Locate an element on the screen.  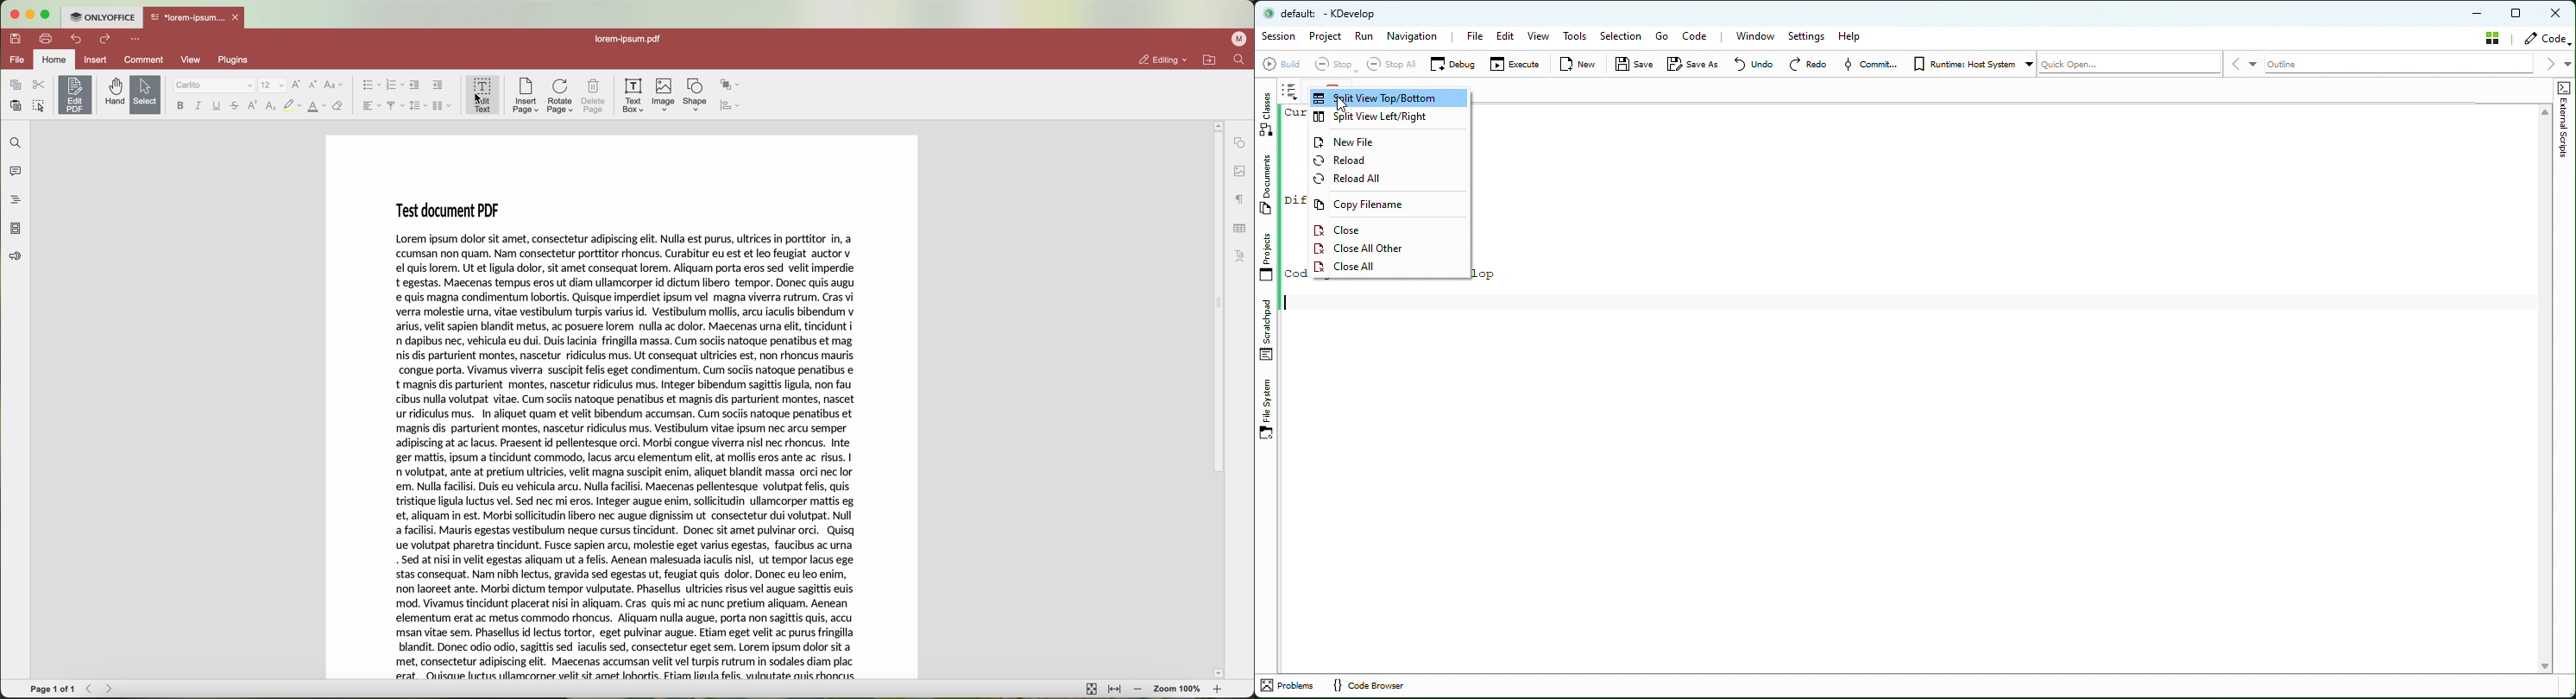
Select is located at coordinates (145, 94).